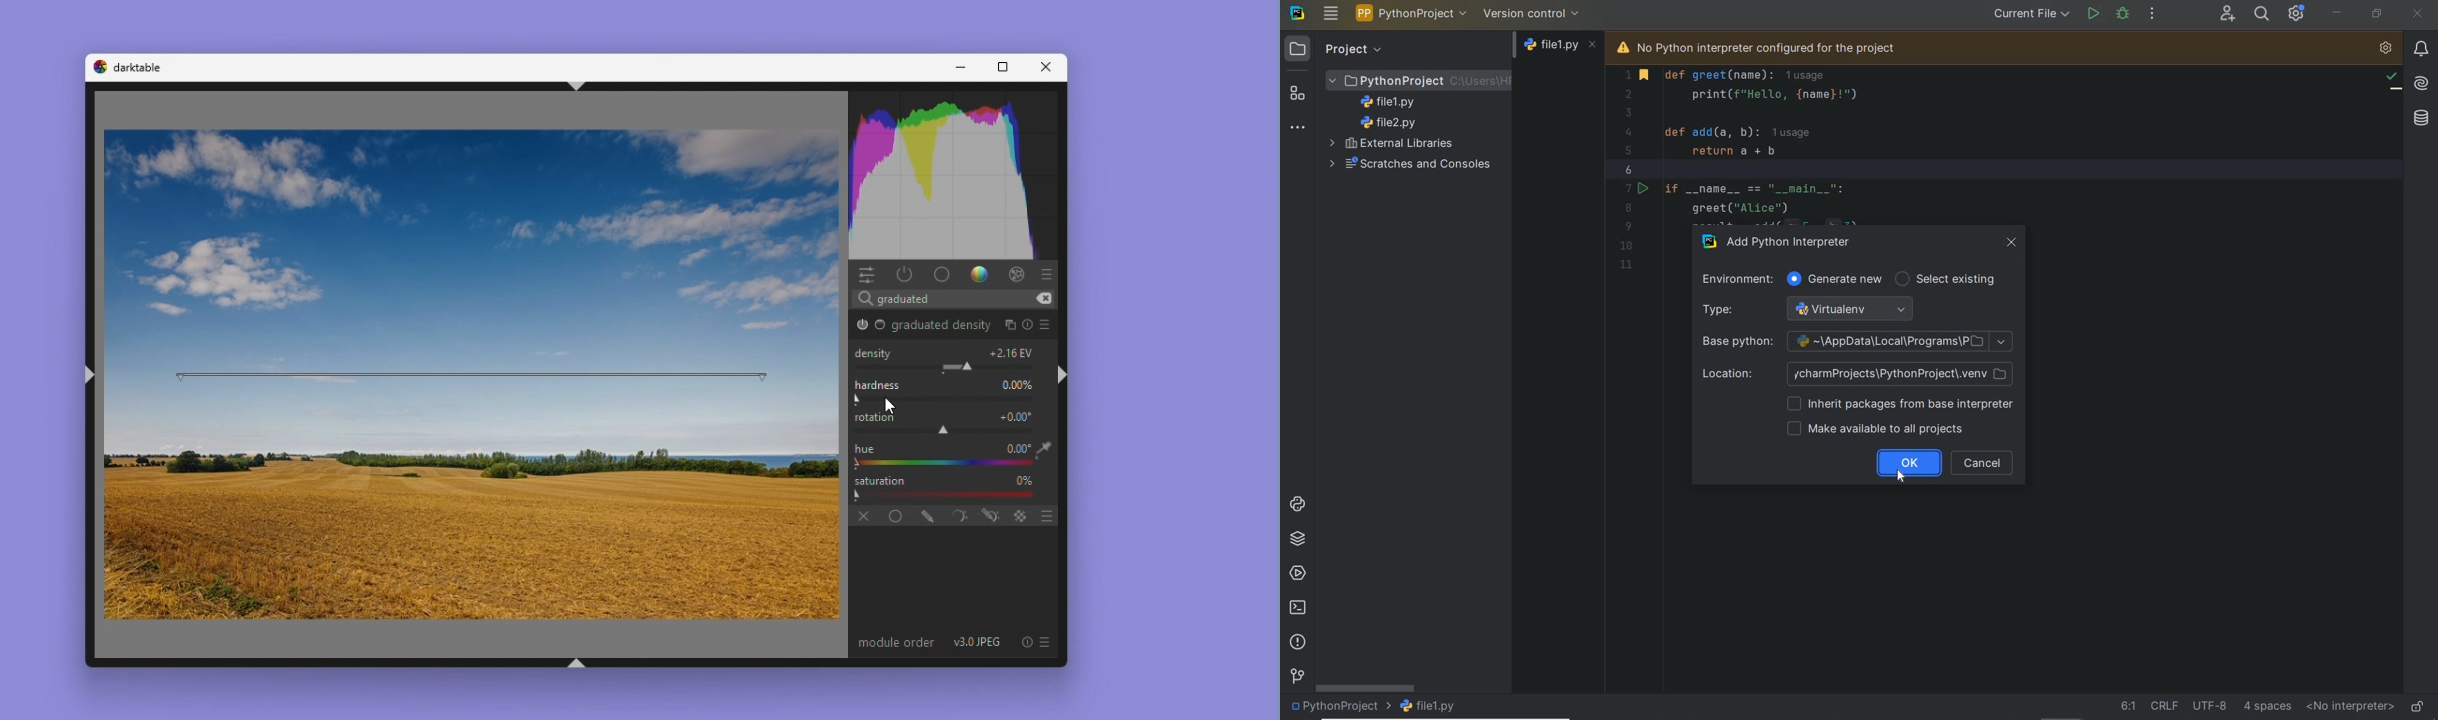 Image resolution: width=2464 pixels, height=728 pixels. What do you see at coordinates (878, 481) in the screenshot?
I see `Saturation` at bounding box center [878, 481].